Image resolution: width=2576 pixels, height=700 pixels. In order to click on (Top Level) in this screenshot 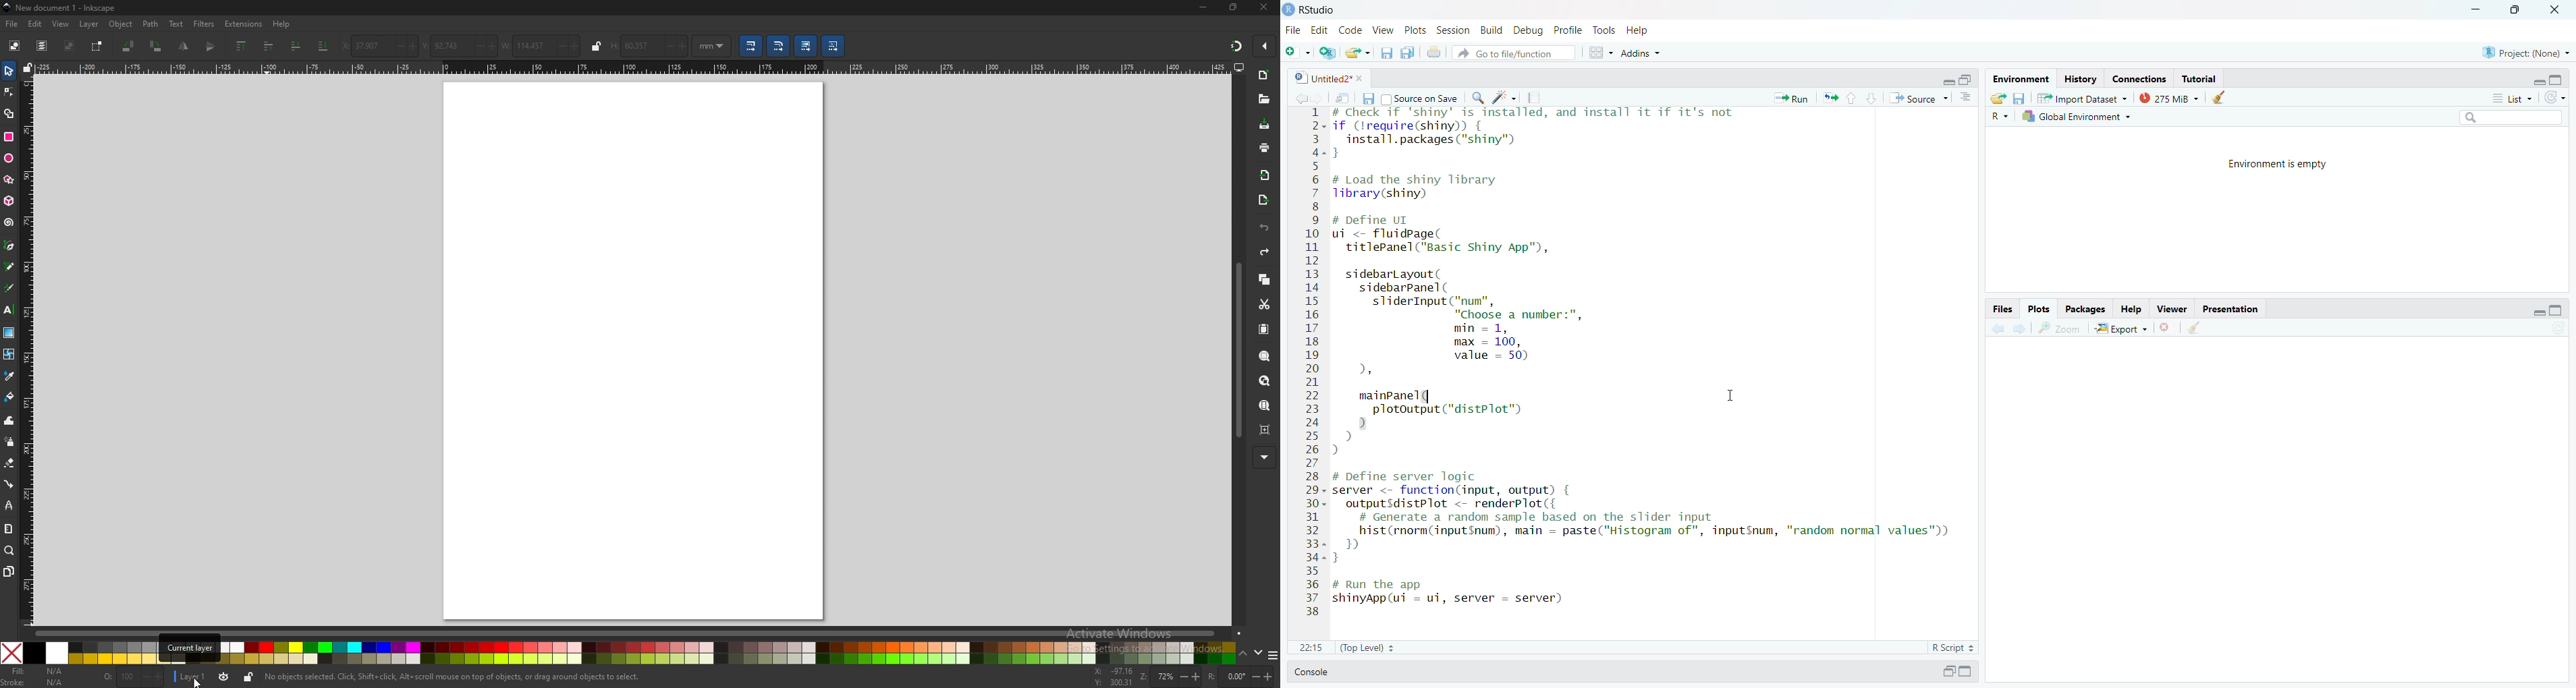, I will do `click(1368, 648)`.